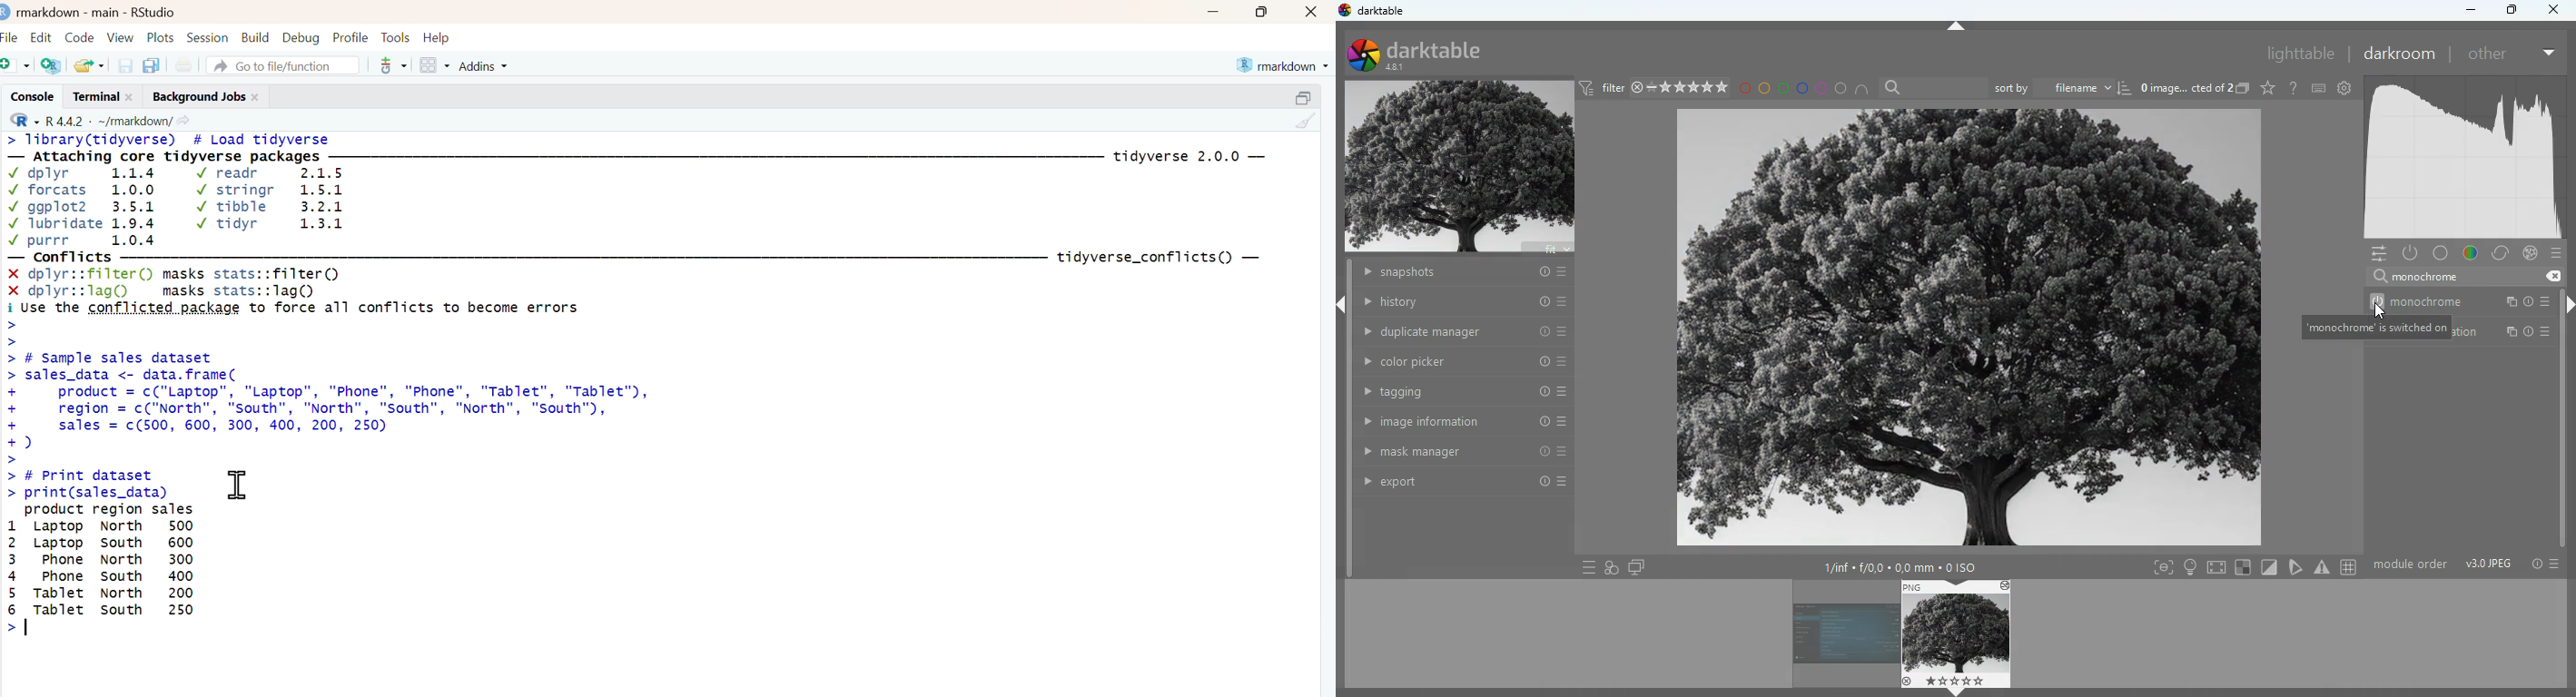 This screenshot has height=700, width=2576. What do you see at coordinates (1441, 52) in the screenshot?
I see `darktable` at bounding box center [1441, 52].